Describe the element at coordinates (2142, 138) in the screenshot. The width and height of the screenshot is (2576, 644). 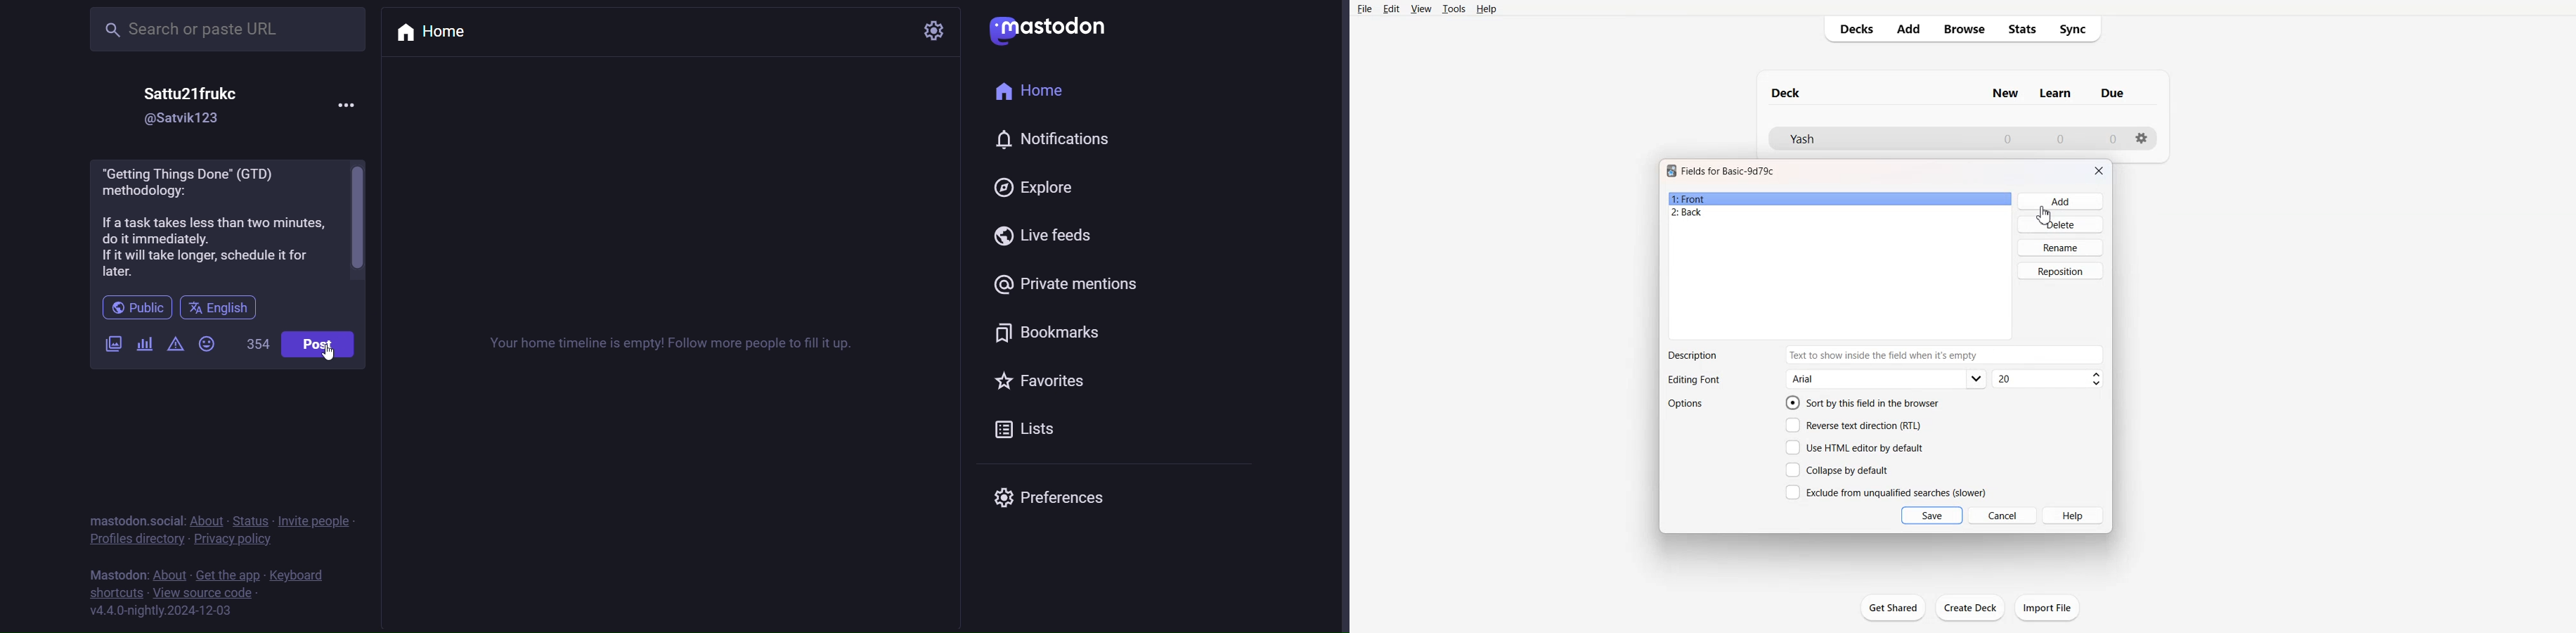
I see `Settings` at that location.